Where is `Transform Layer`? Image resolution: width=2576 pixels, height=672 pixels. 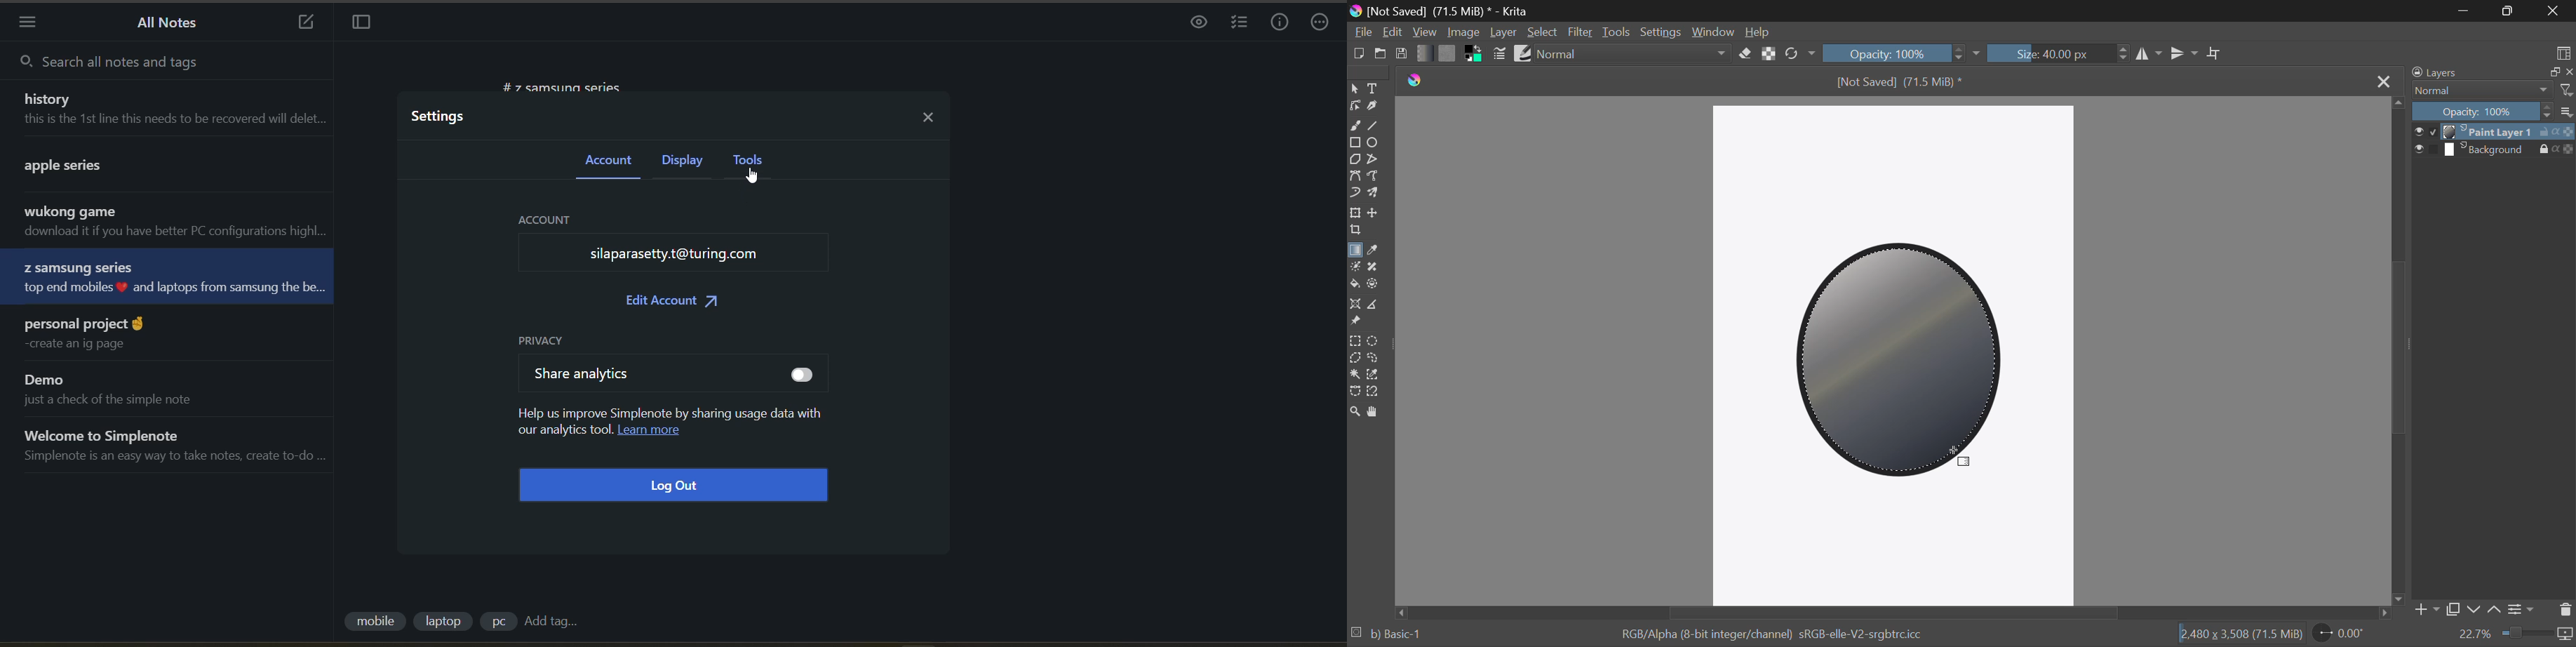 Transform Layer is located at coordinates (1356, 214).